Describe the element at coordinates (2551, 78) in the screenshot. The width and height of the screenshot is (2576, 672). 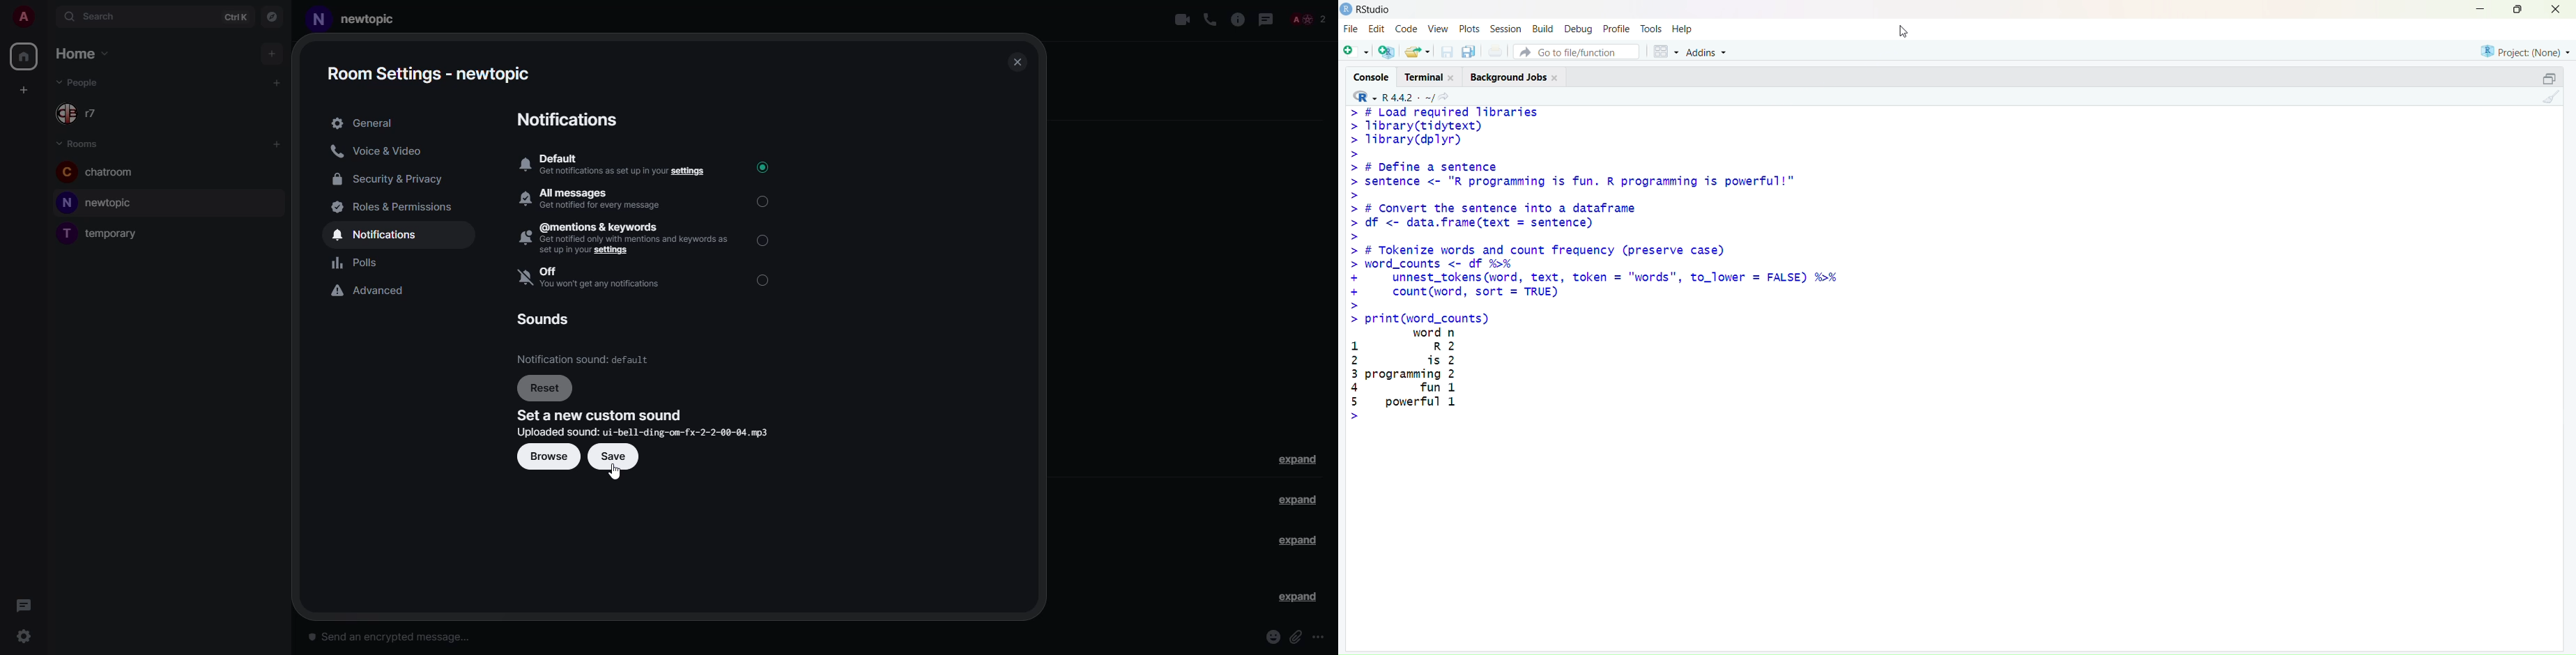
I see `collapse` at that location.